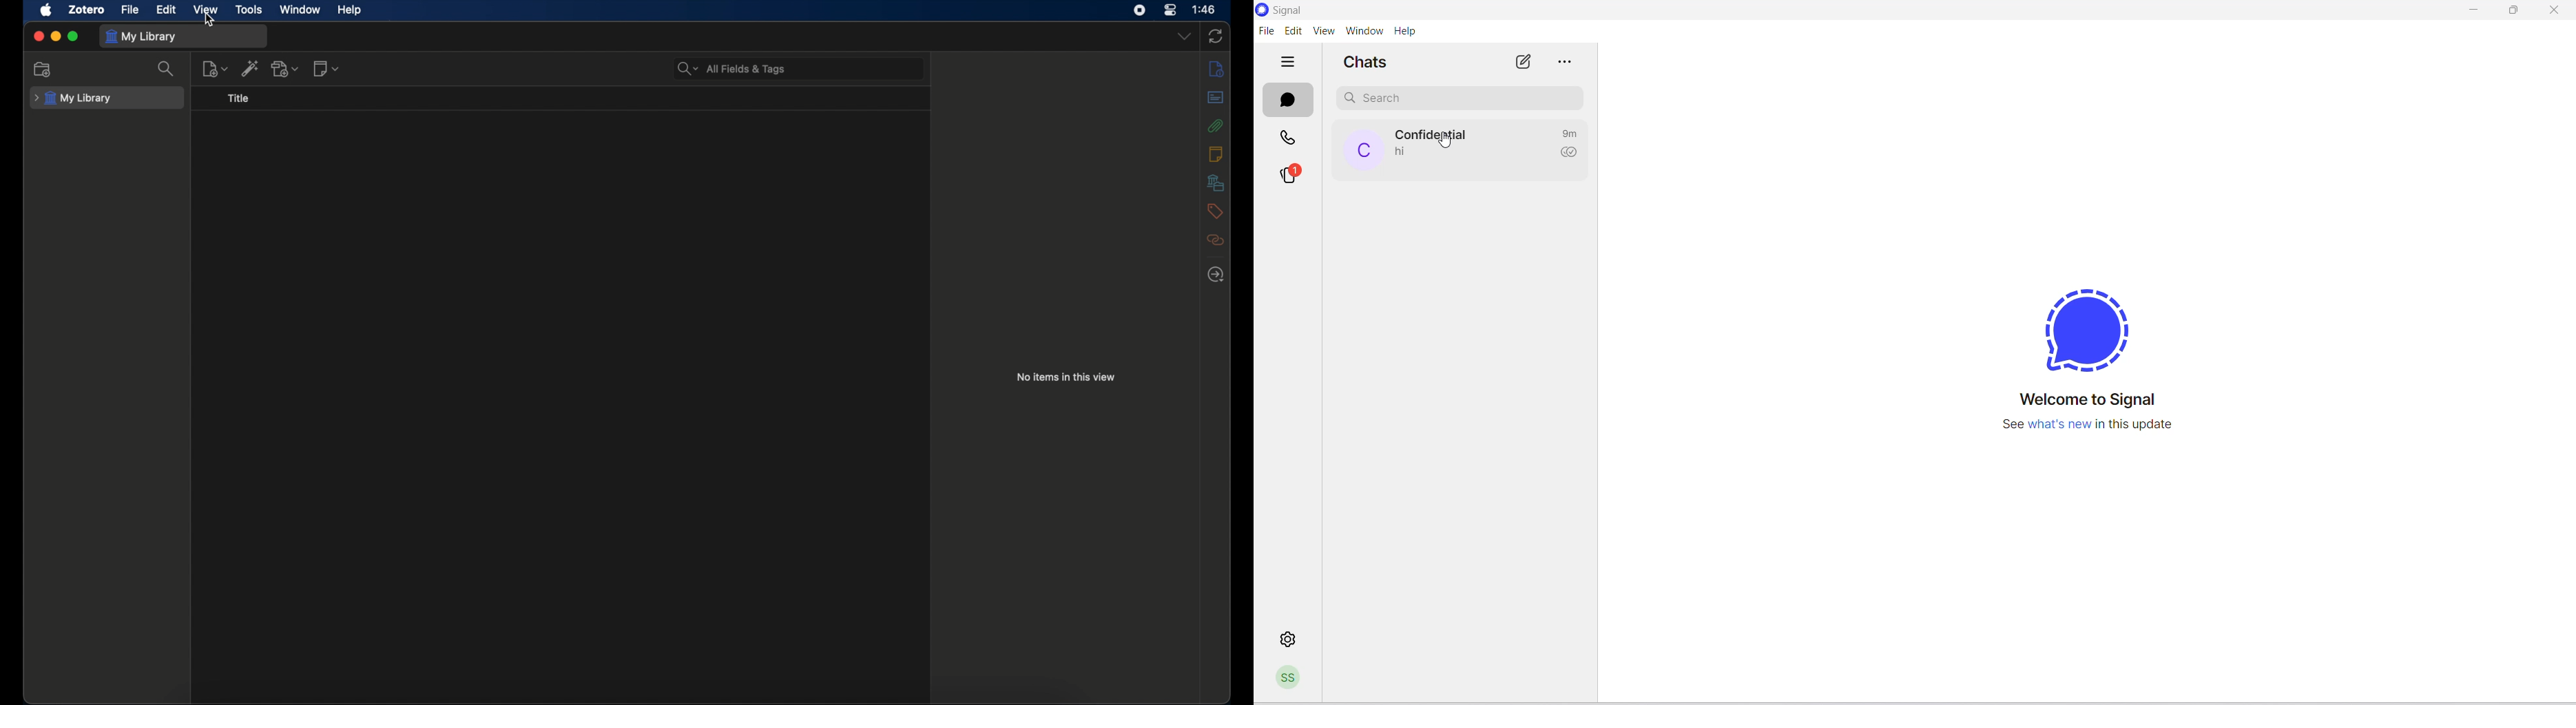 The image size is (2576, 728). I want to click on view, so click(204, 10).